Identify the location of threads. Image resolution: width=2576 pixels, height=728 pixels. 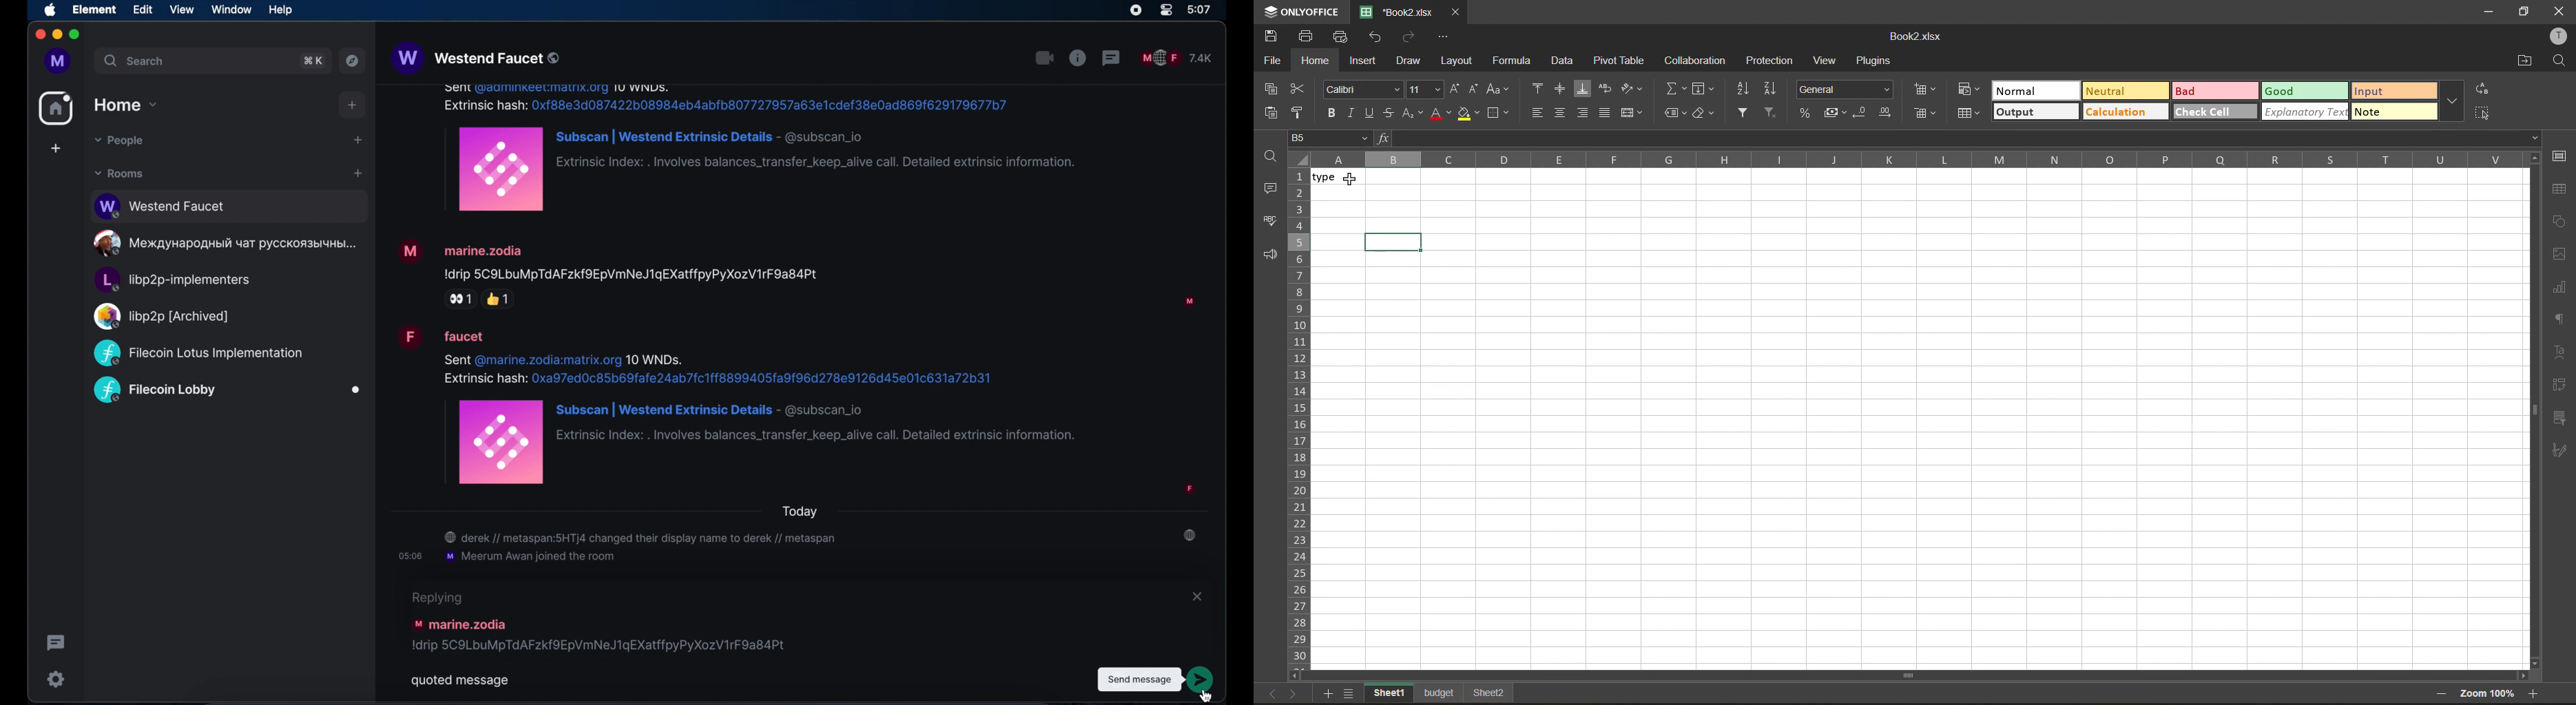
(1112, 58).